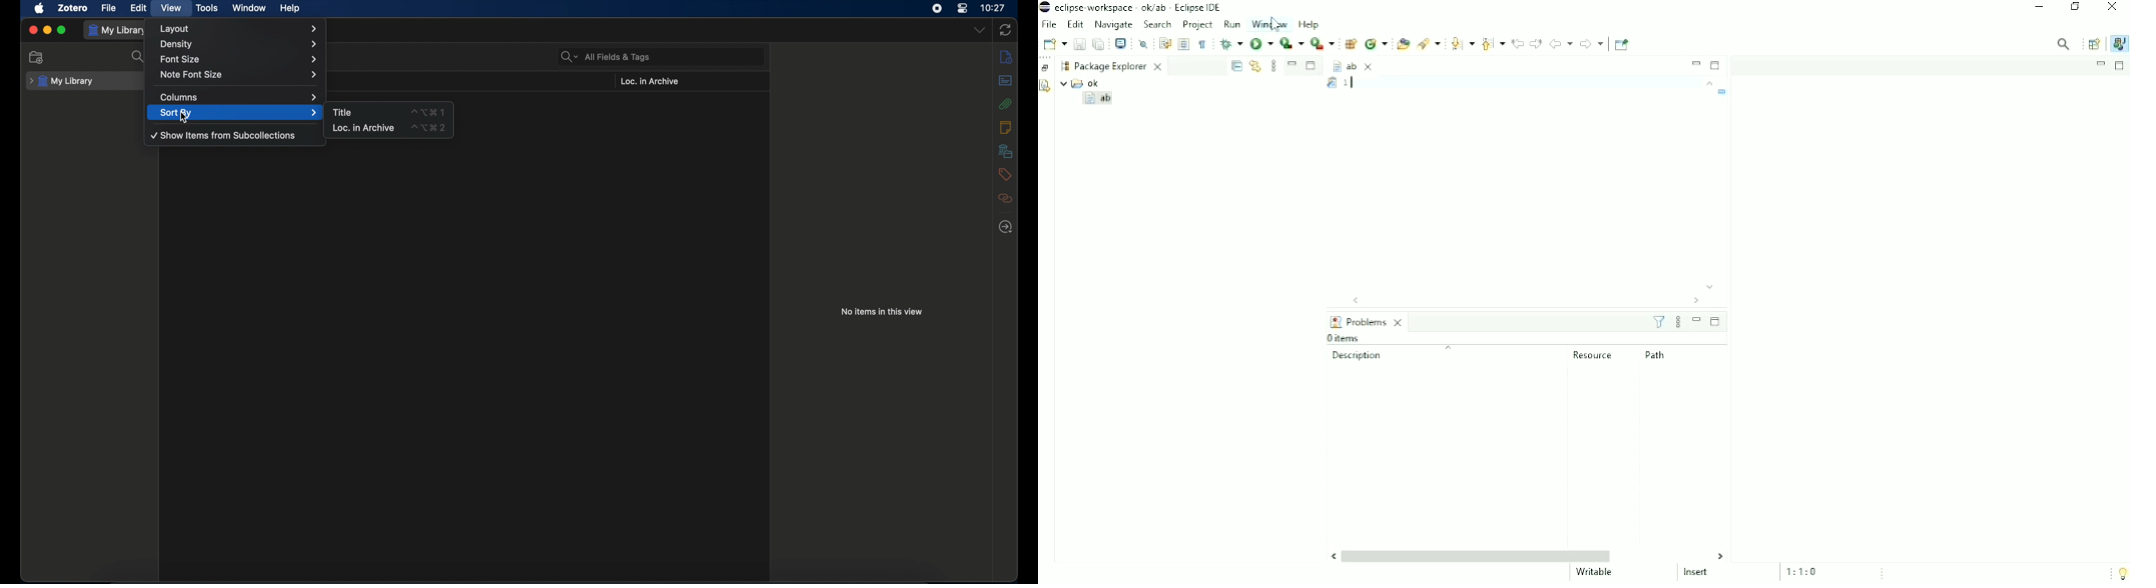 The width and height of the screenshot is (2156, 588). Describe the element at coordinates (1376, 43) in the screenshot. I see `New Java Class` at that location.